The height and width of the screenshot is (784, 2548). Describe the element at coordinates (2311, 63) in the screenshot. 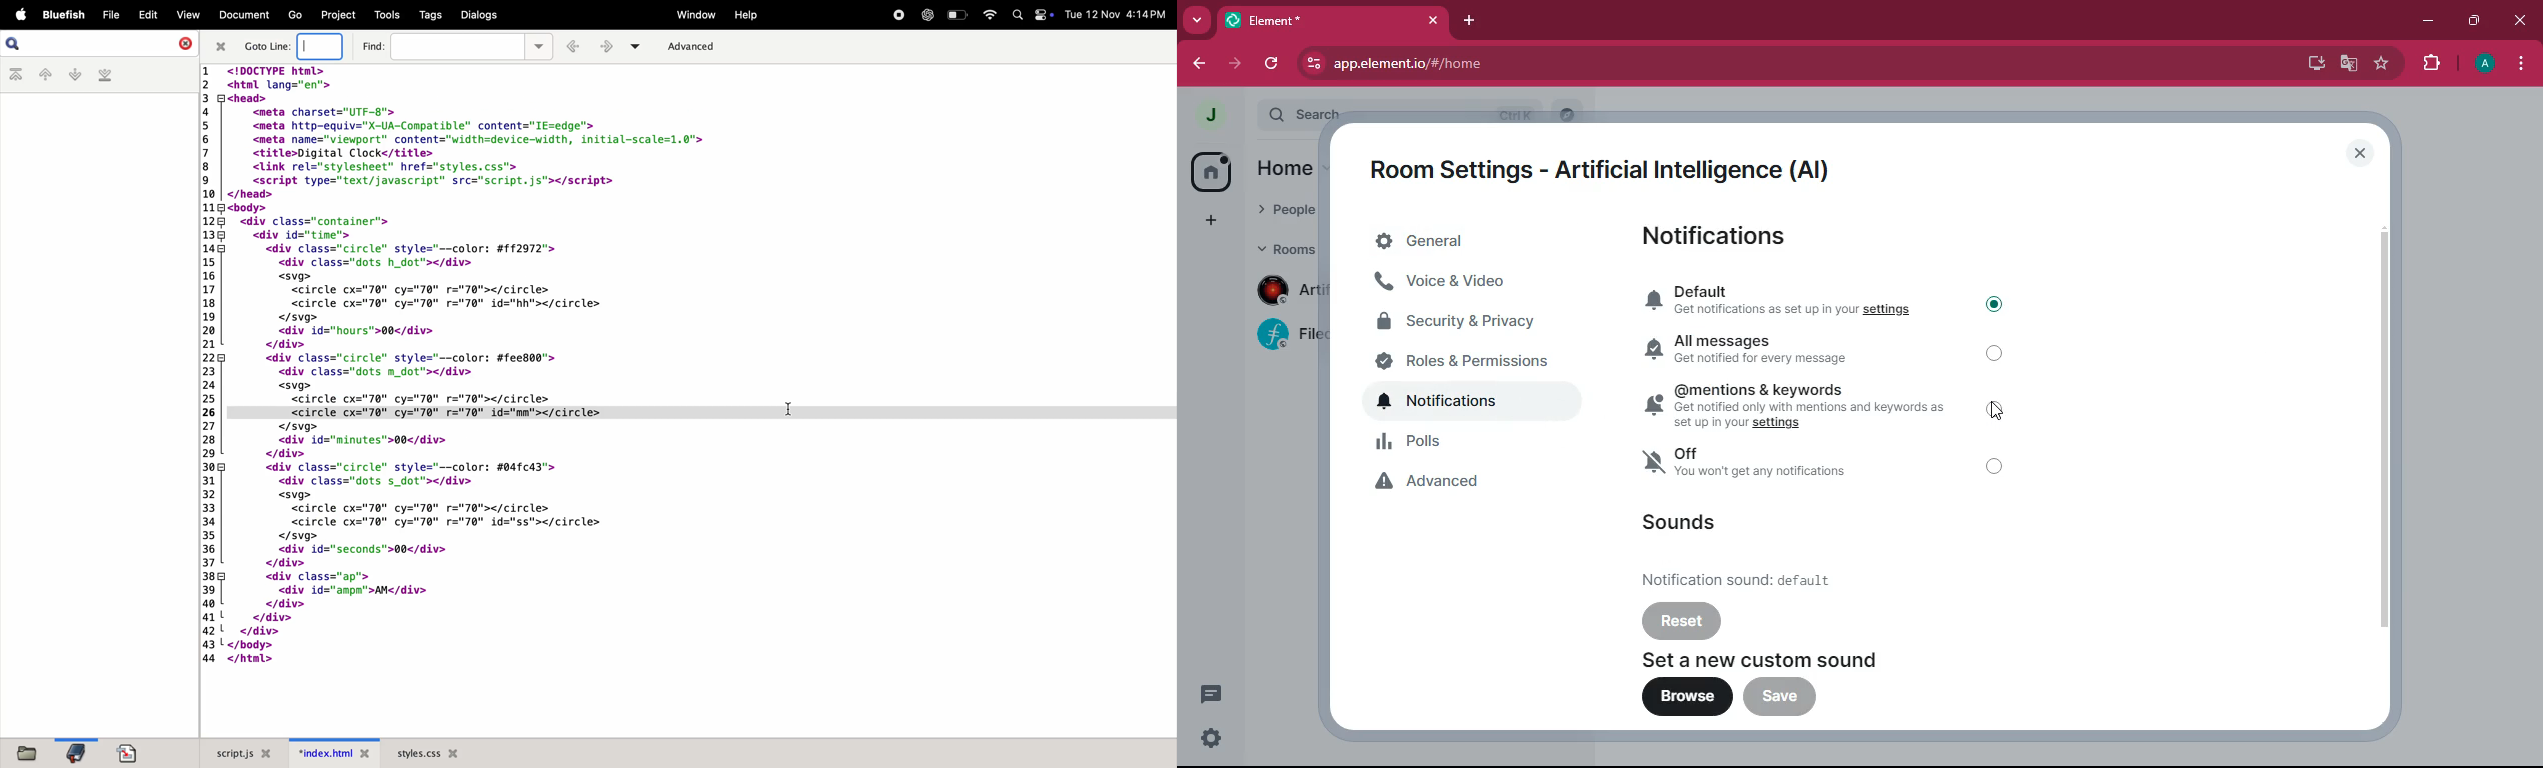

I see `desktop` at that location.